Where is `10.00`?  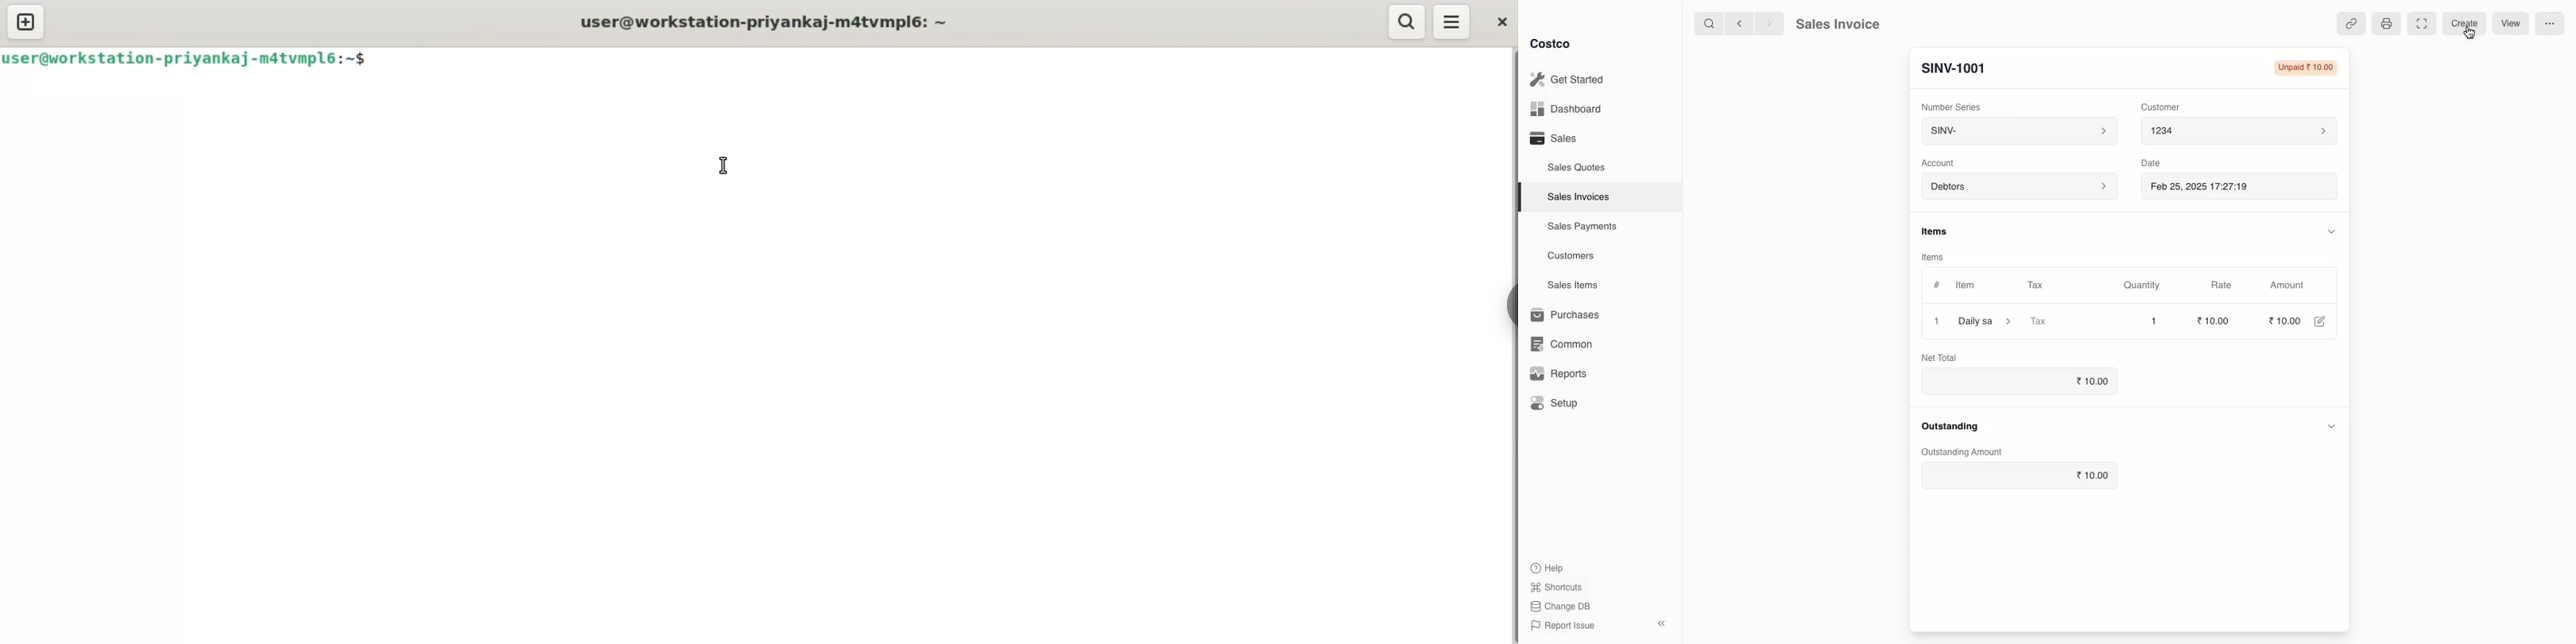 10.00 is located at coordinates (2094, 476).